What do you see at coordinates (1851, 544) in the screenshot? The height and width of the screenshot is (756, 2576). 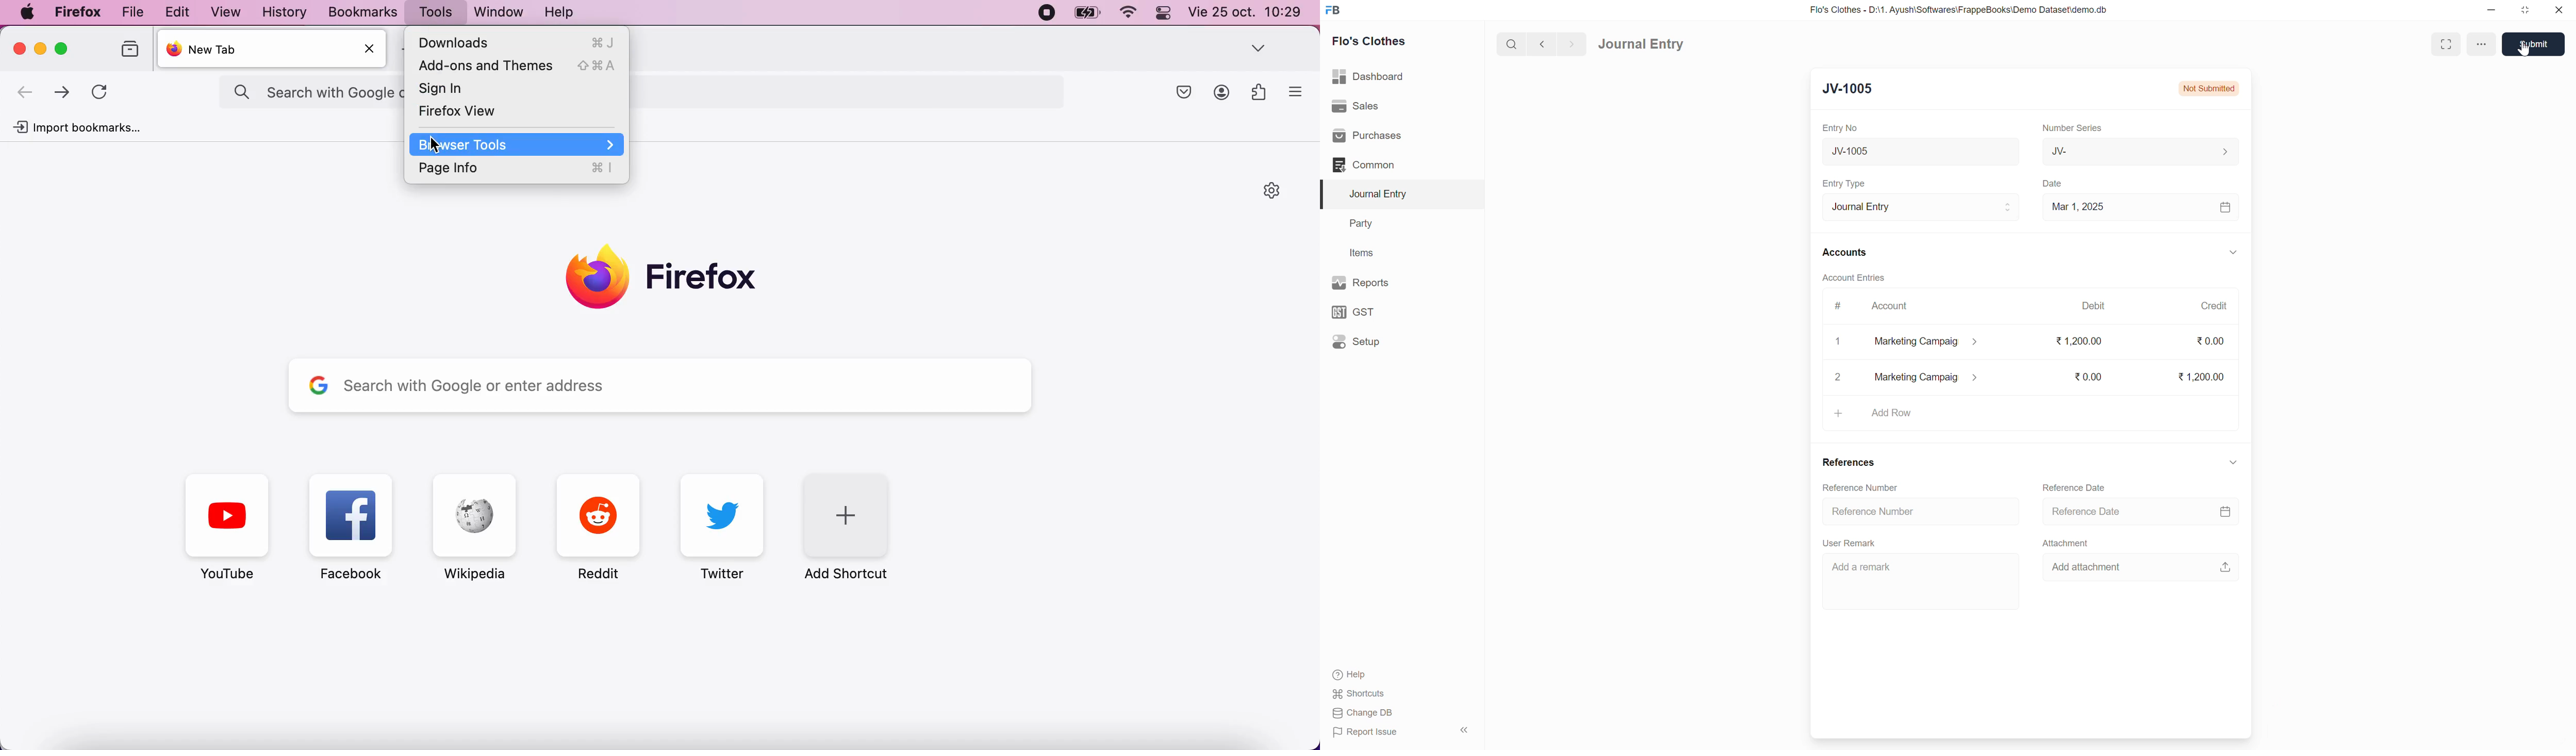 I see `User Remark` at bounding box center [1851, 544].